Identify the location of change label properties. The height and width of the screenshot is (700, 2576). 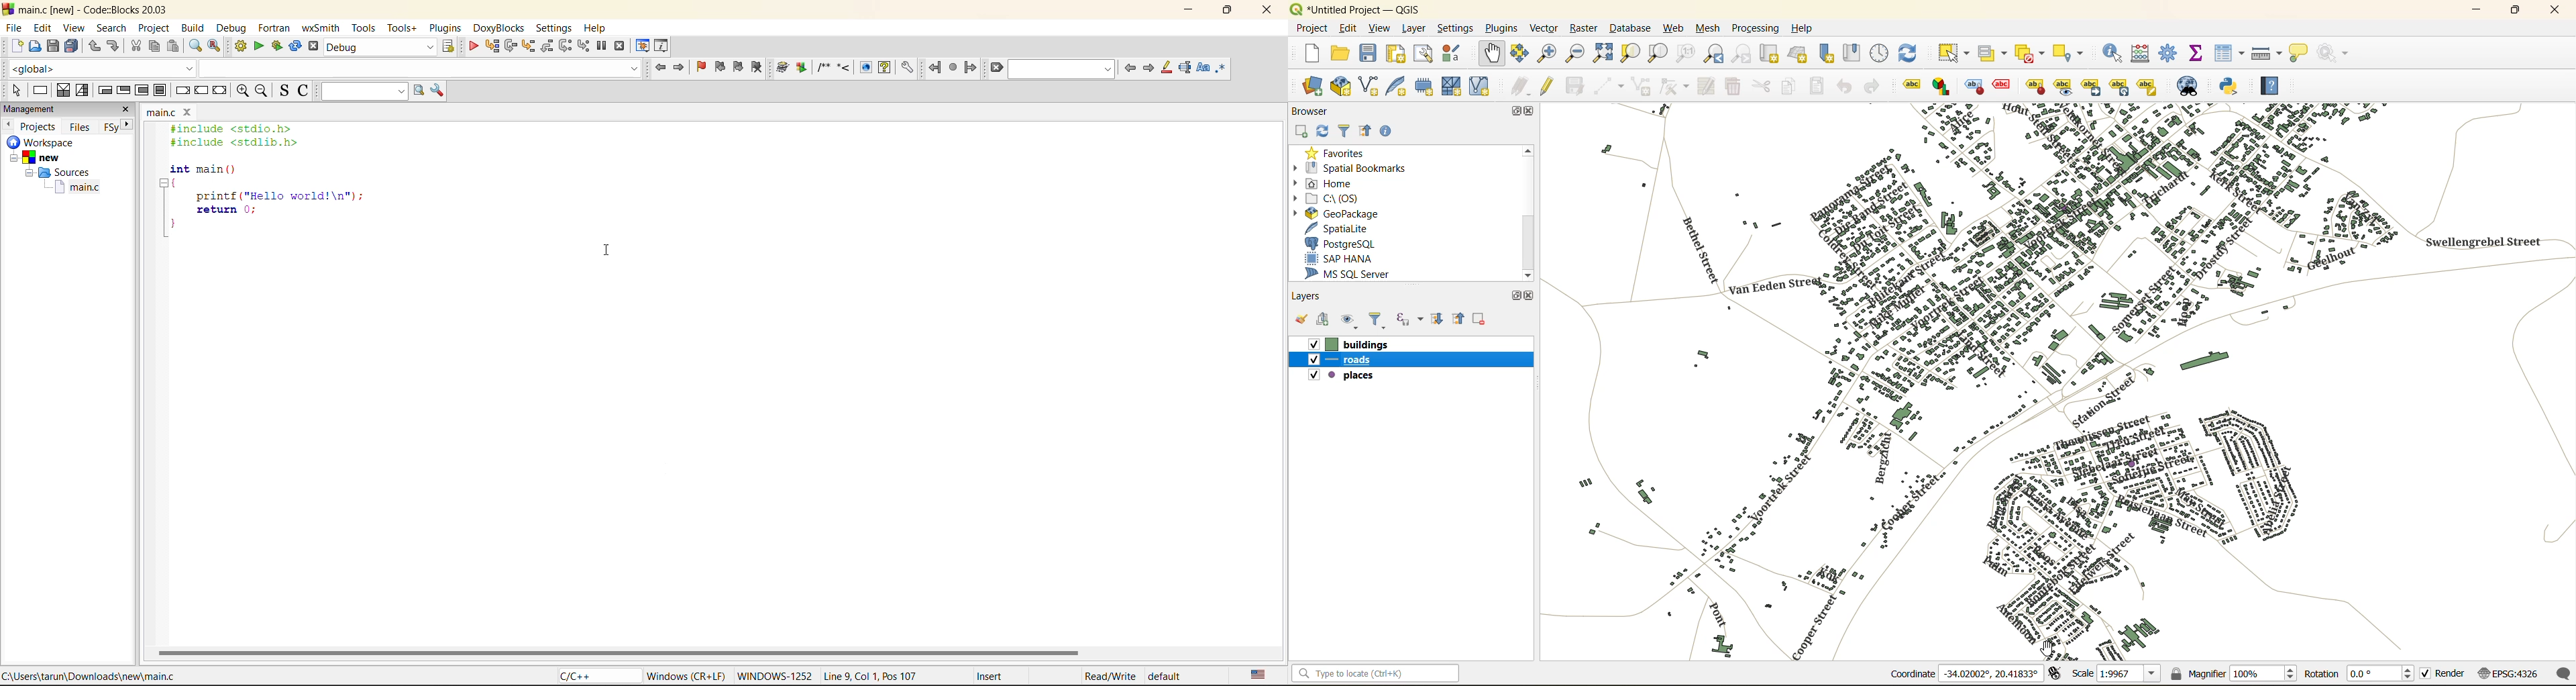
(2147, 87).